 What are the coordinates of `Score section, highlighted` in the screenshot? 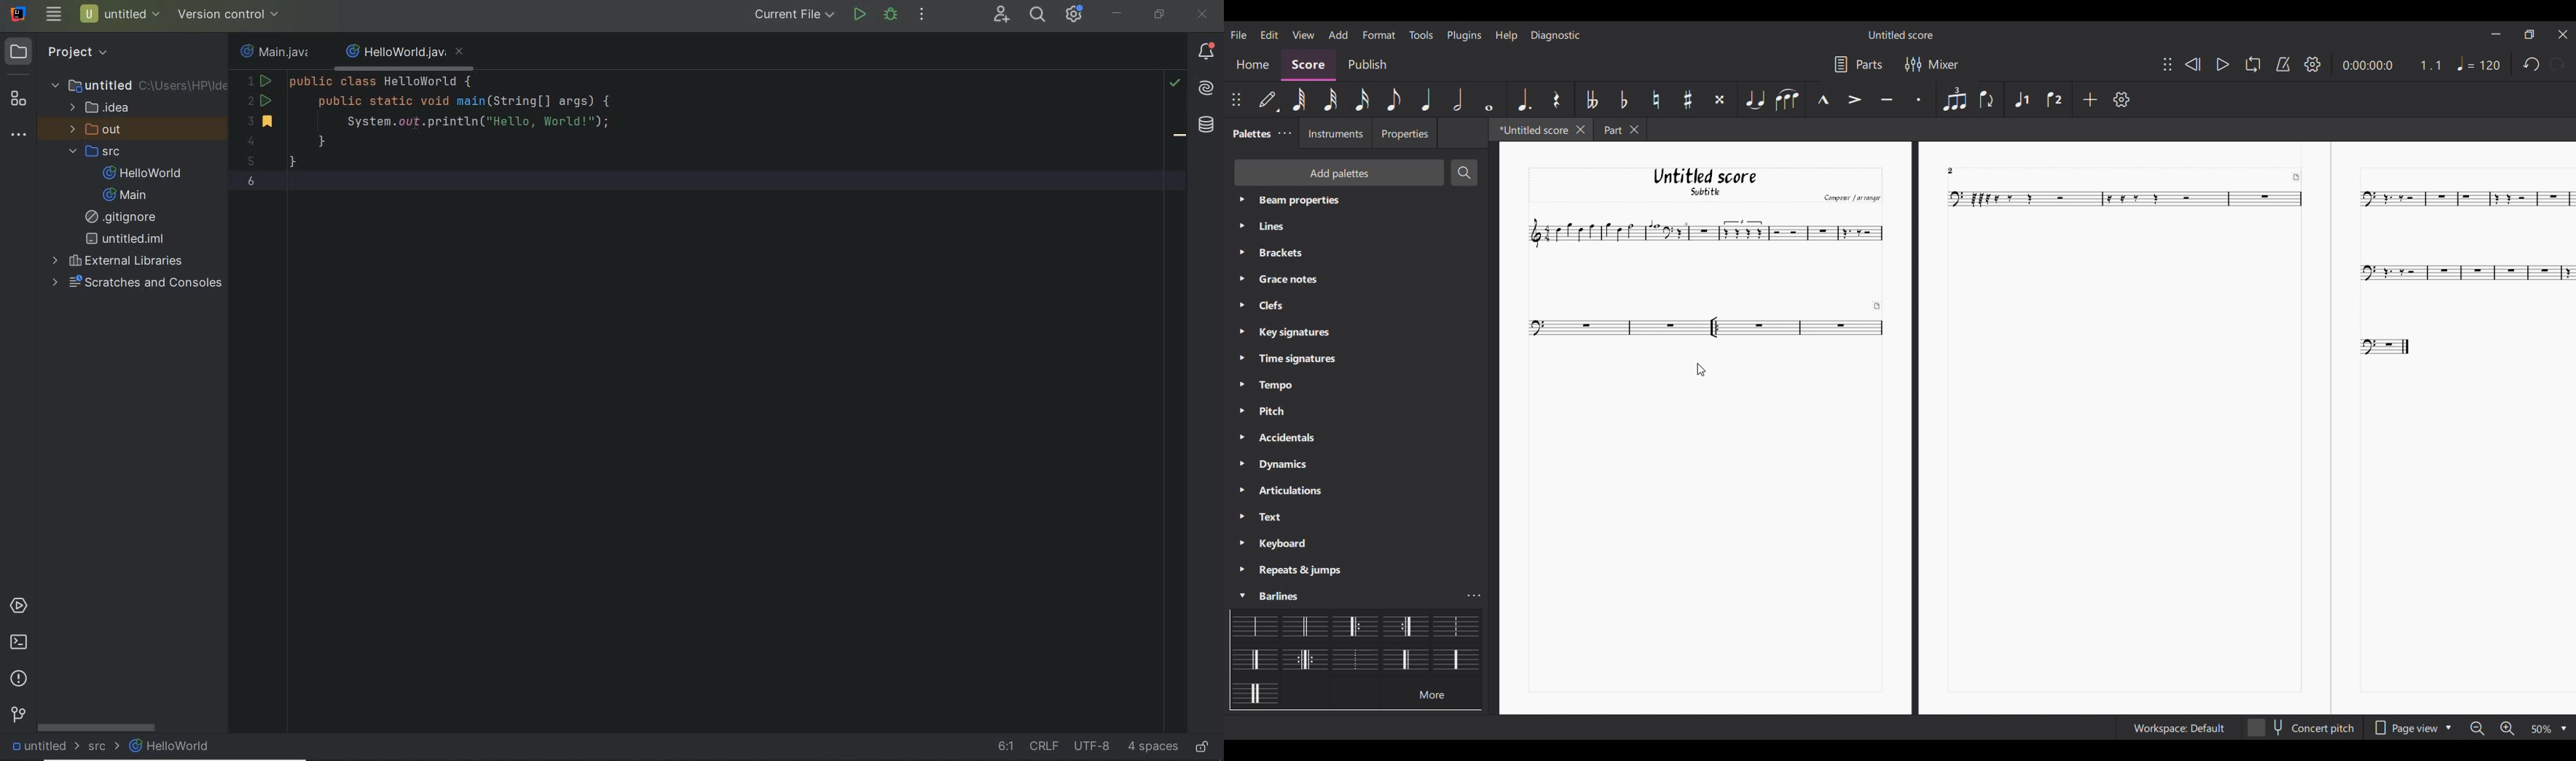 It's located at (1309, 66).